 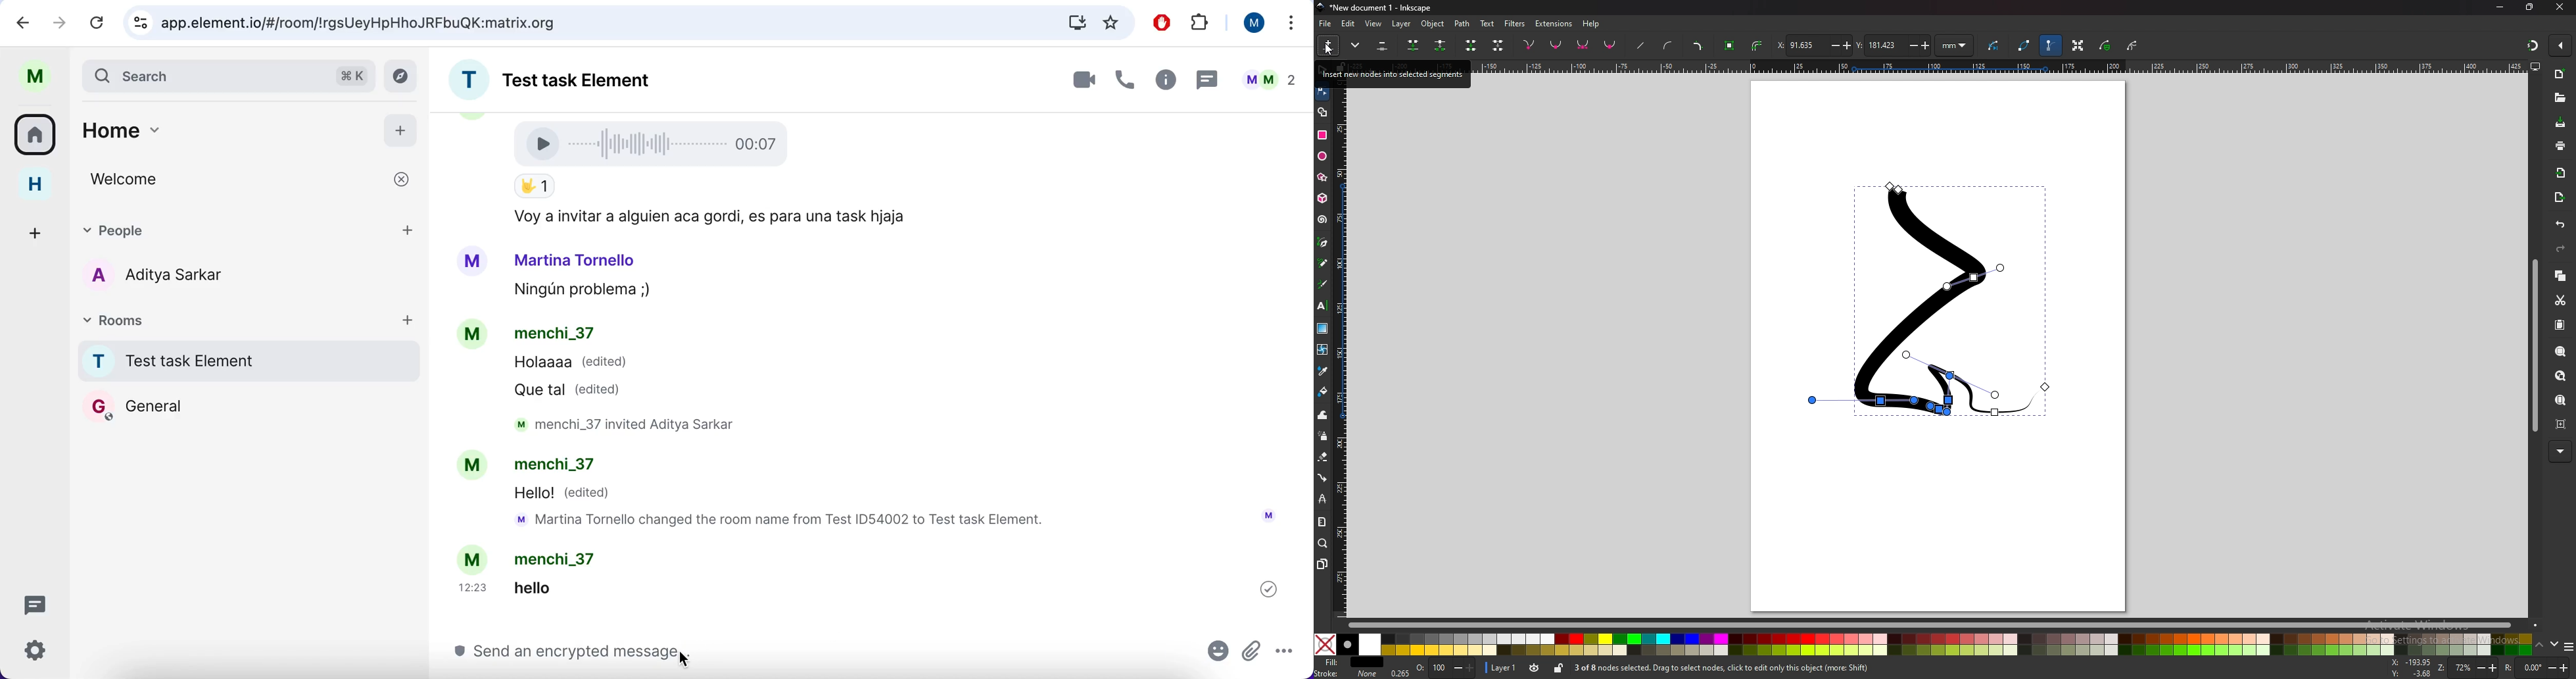 I want to click on cursor, so click(x=1327, y=49).